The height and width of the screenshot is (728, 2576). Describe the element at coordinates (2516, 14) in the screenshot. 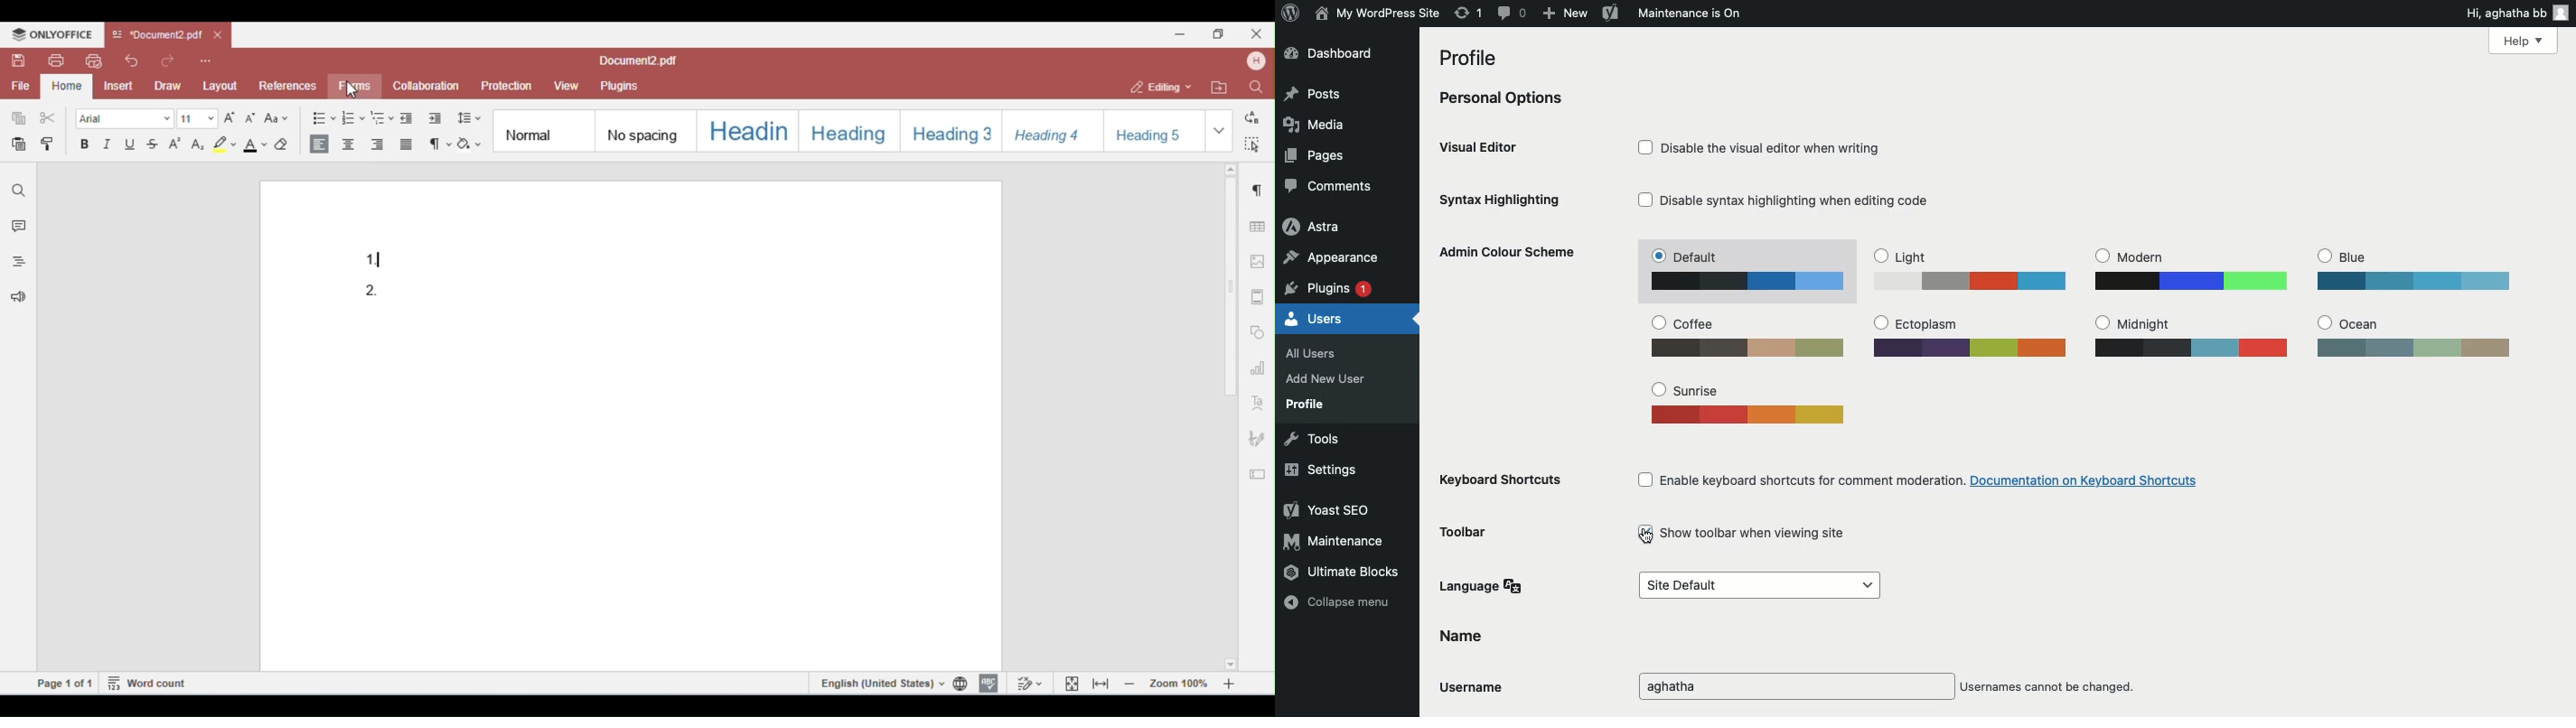

I see `Hi user` at that location.